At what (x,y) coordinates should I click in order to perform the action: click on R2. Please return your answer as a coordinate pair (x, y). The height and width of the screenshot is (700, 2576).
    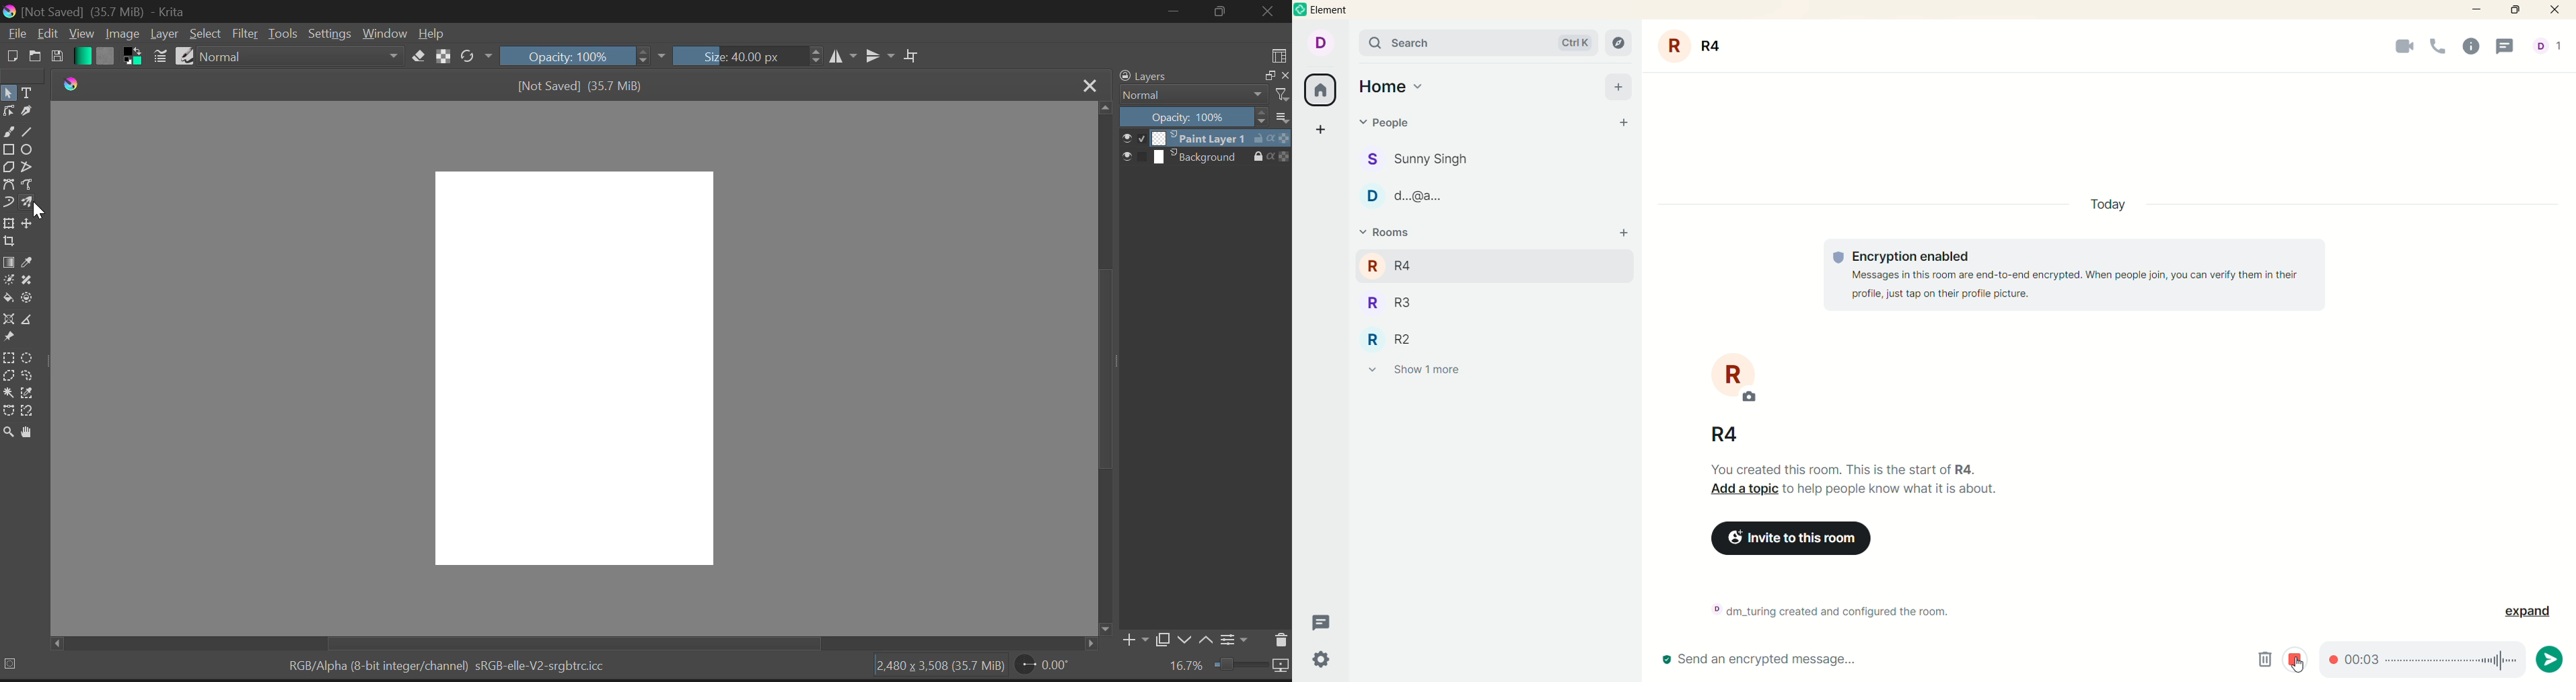
    Looking at the image, I should click on (1405, 338).